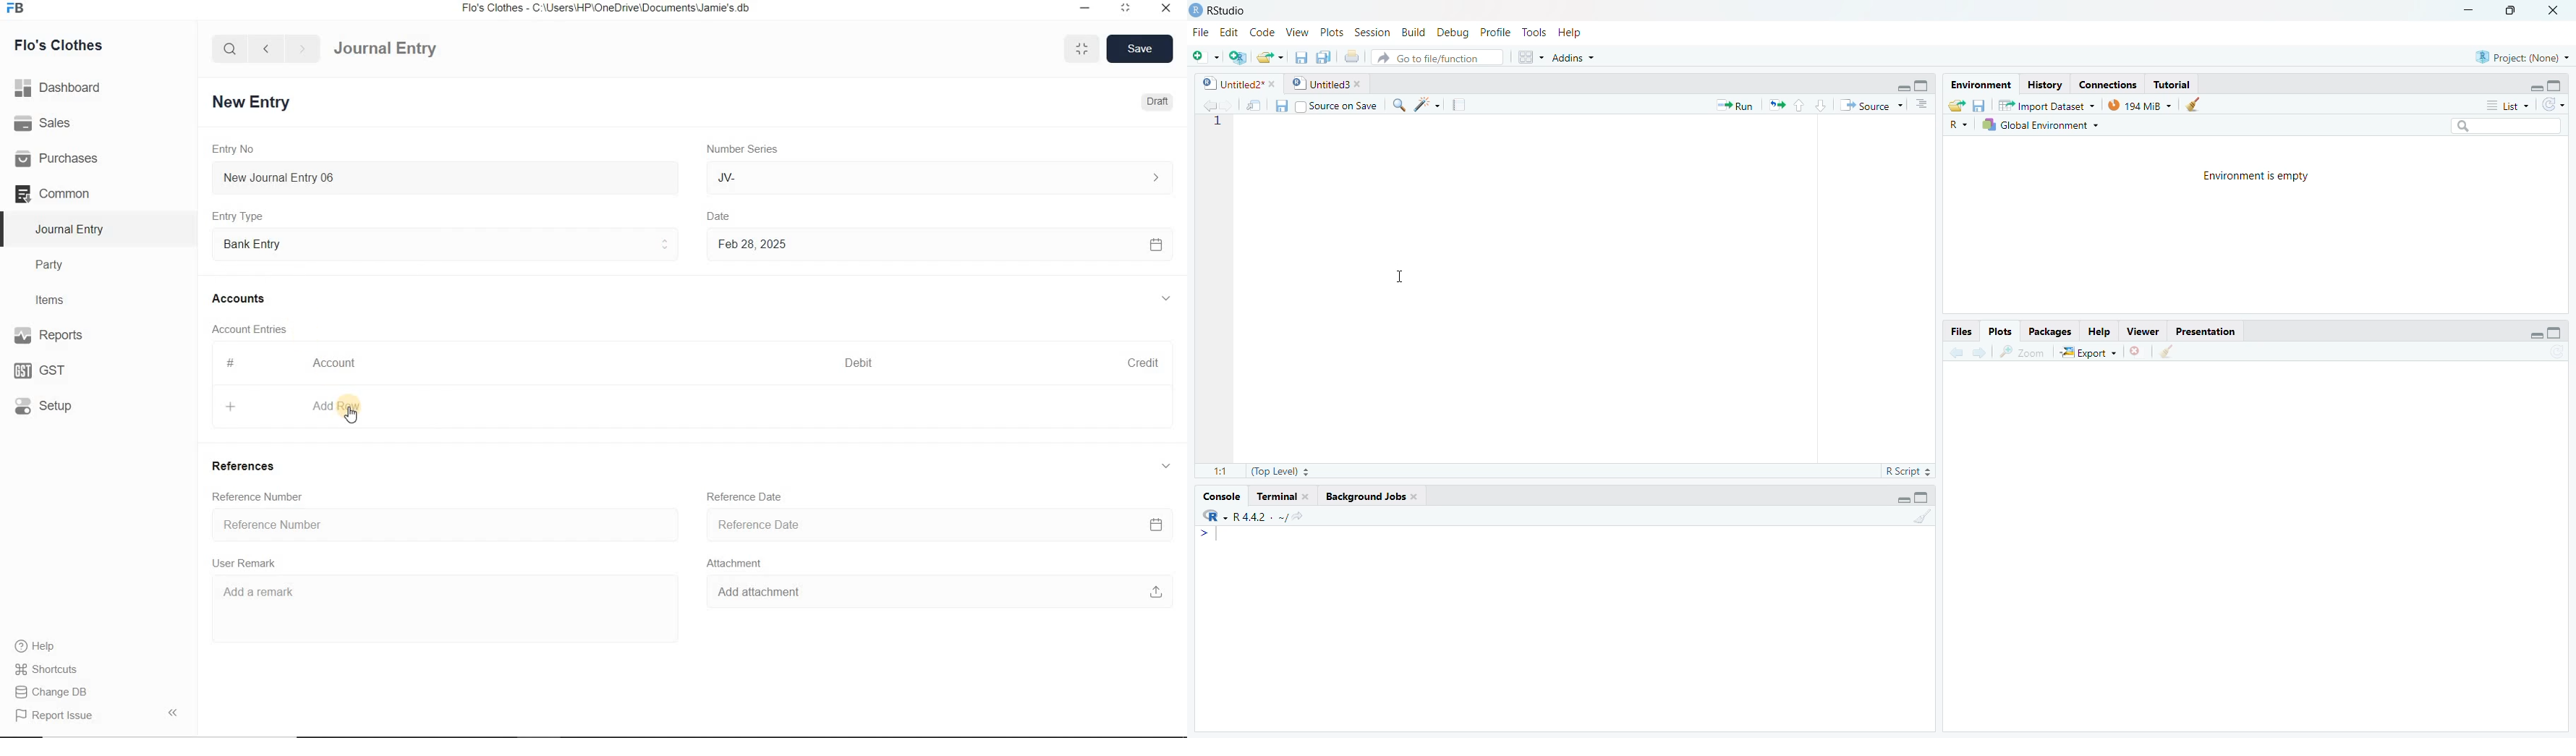 The image size is (2576, 756). What do you see at coordinates (230, 49) in the screenshot?
I see `search` at bounding box center [230, 49].